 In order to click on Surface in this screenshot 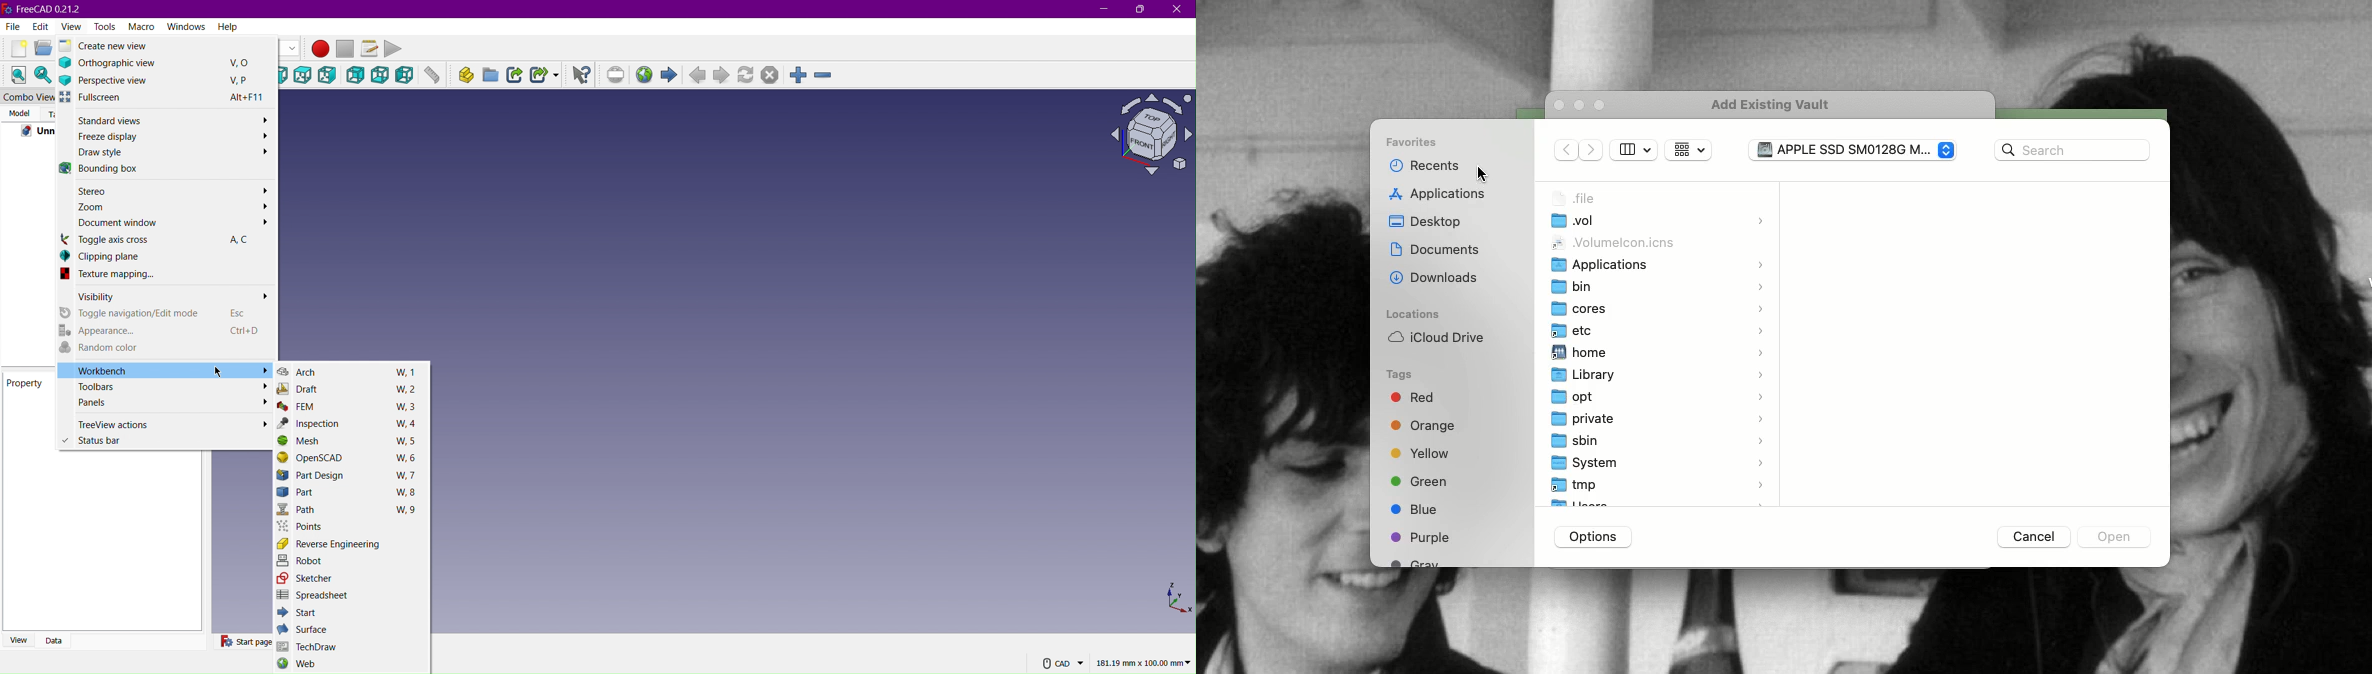, I will do `click(303, 630)`.